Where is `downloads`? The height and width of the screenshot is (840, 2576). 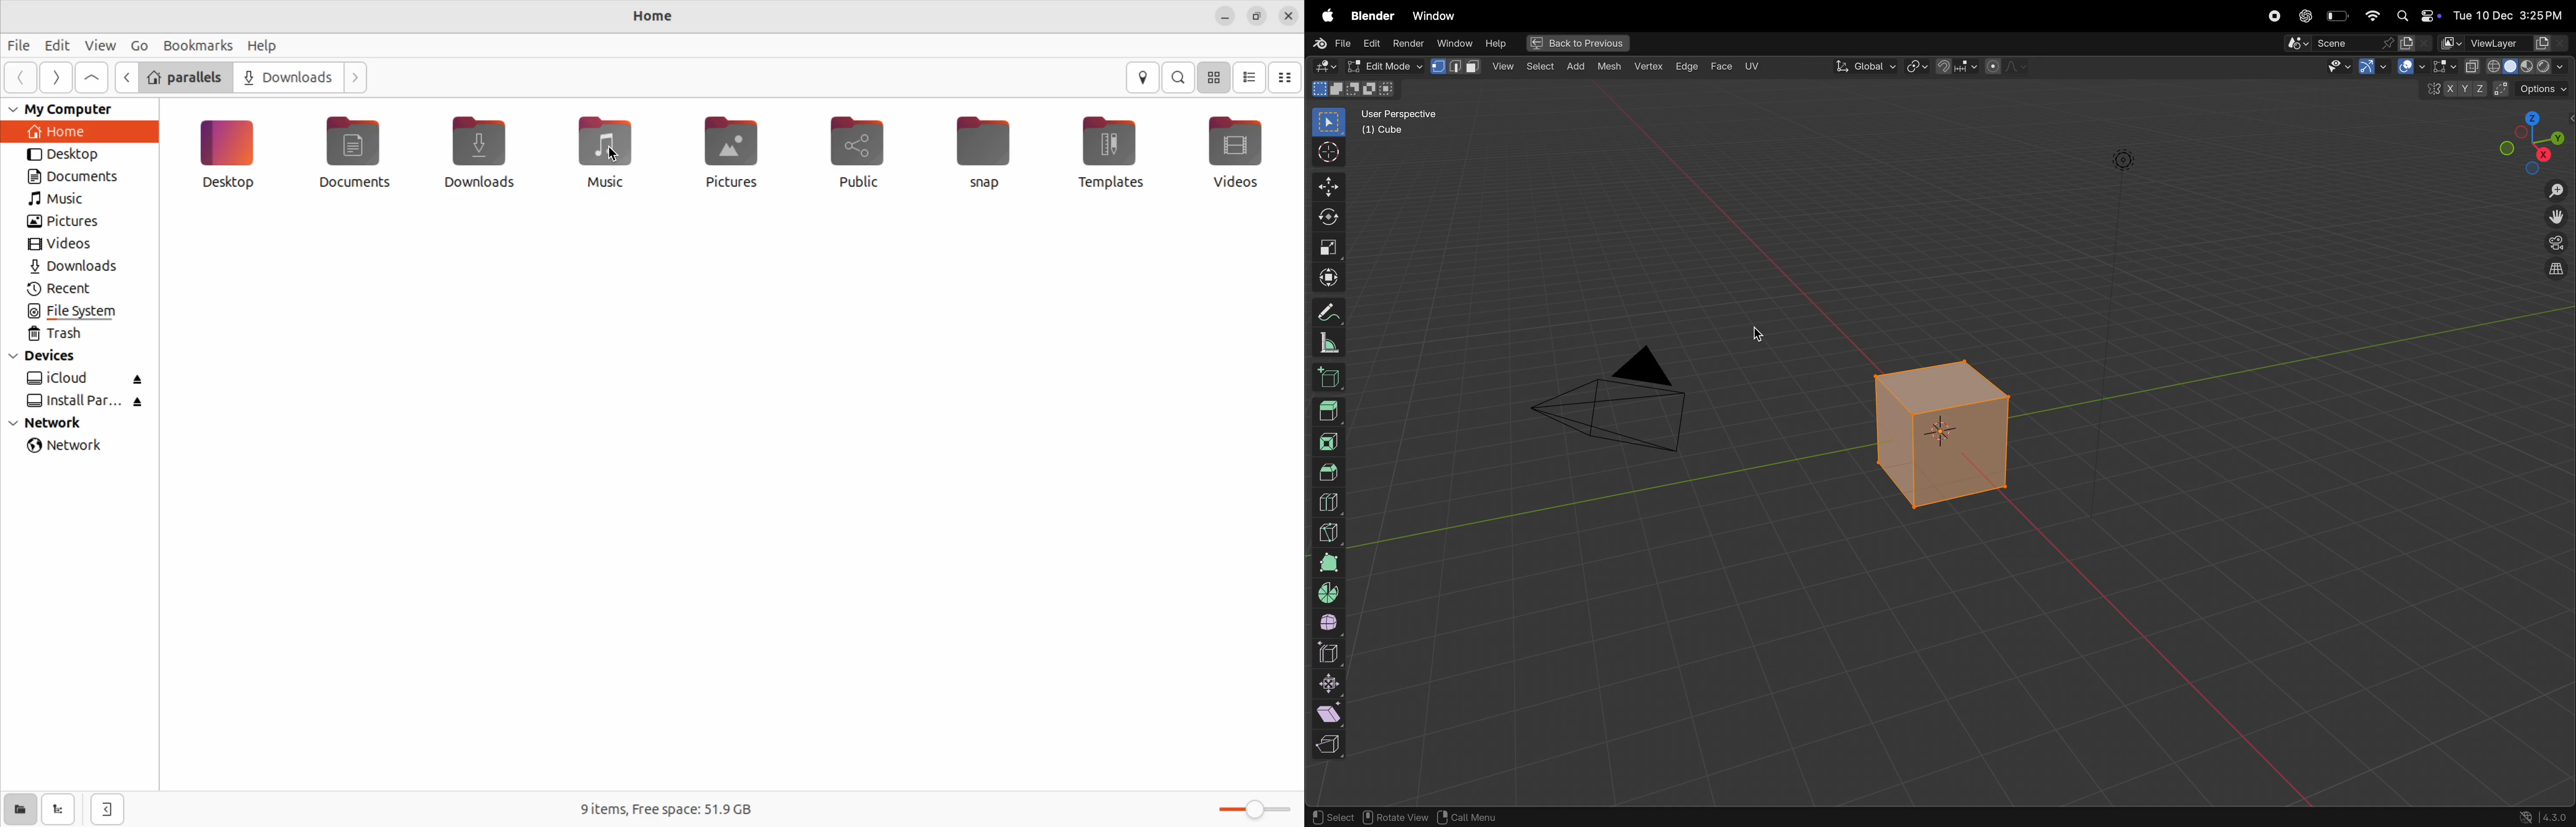 downloads is located at coordinates (84, 267).